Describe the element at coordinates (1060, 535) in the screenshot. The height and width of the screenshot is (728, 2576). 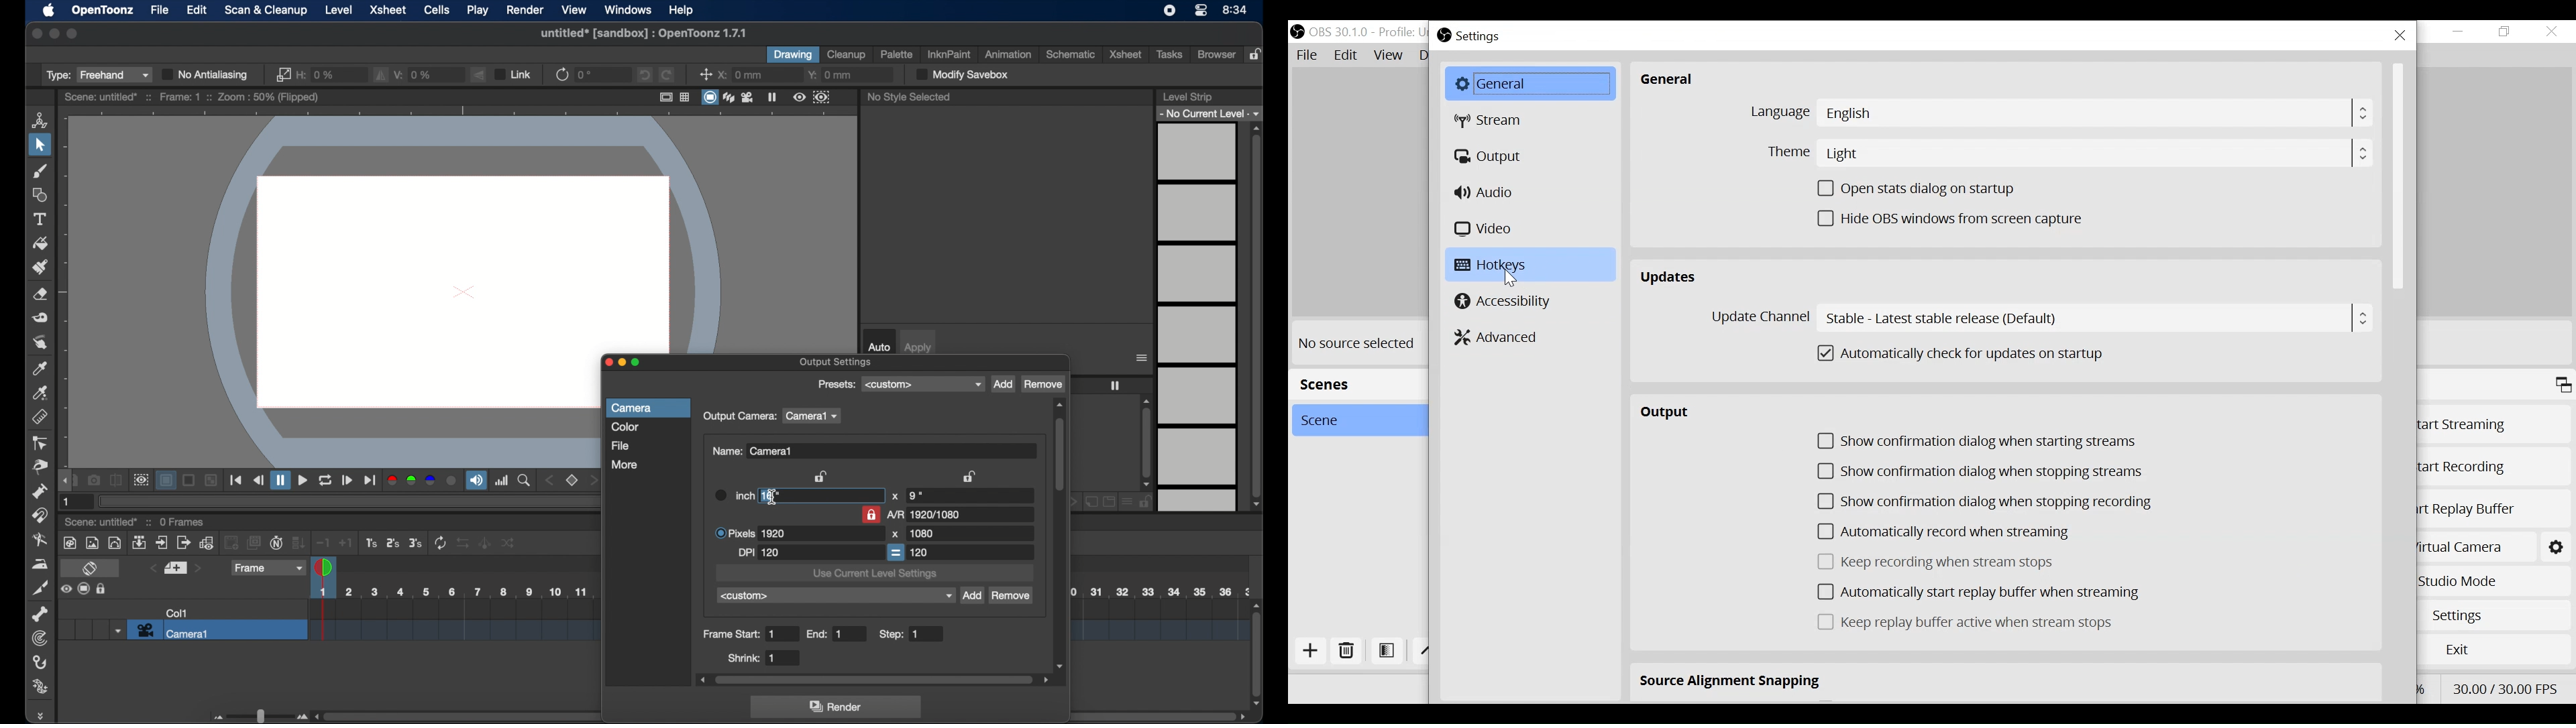
I see `scroll box` at that location.